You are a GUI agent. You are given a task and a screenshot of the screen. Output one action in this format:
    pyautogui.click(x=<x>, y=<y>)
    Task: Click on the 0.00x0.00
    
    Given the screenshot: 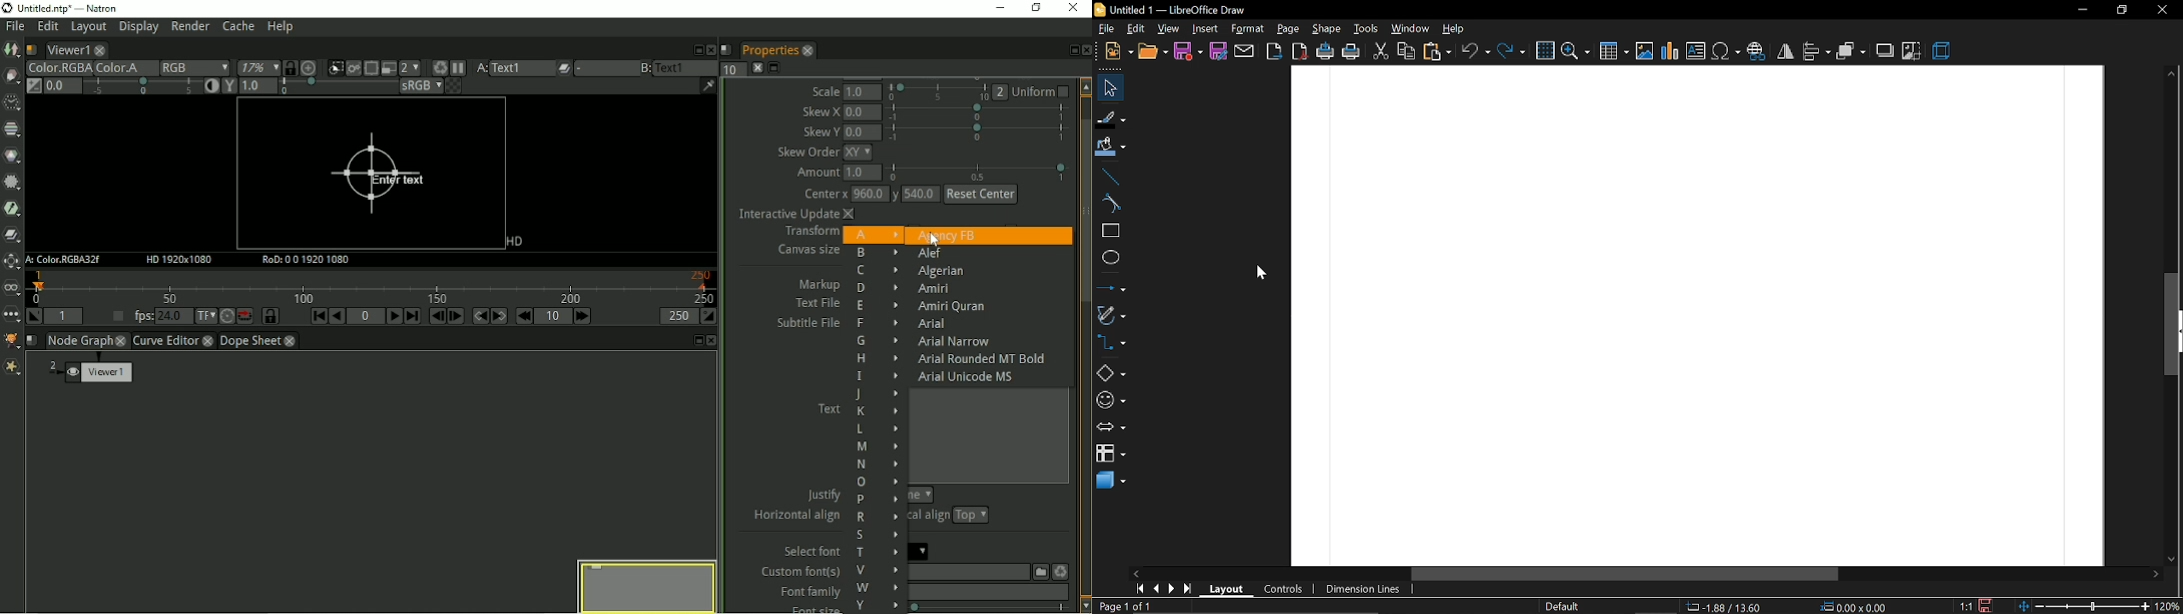 What is the action you would take?
    pyautogui.click(x=1854, y=607)
    